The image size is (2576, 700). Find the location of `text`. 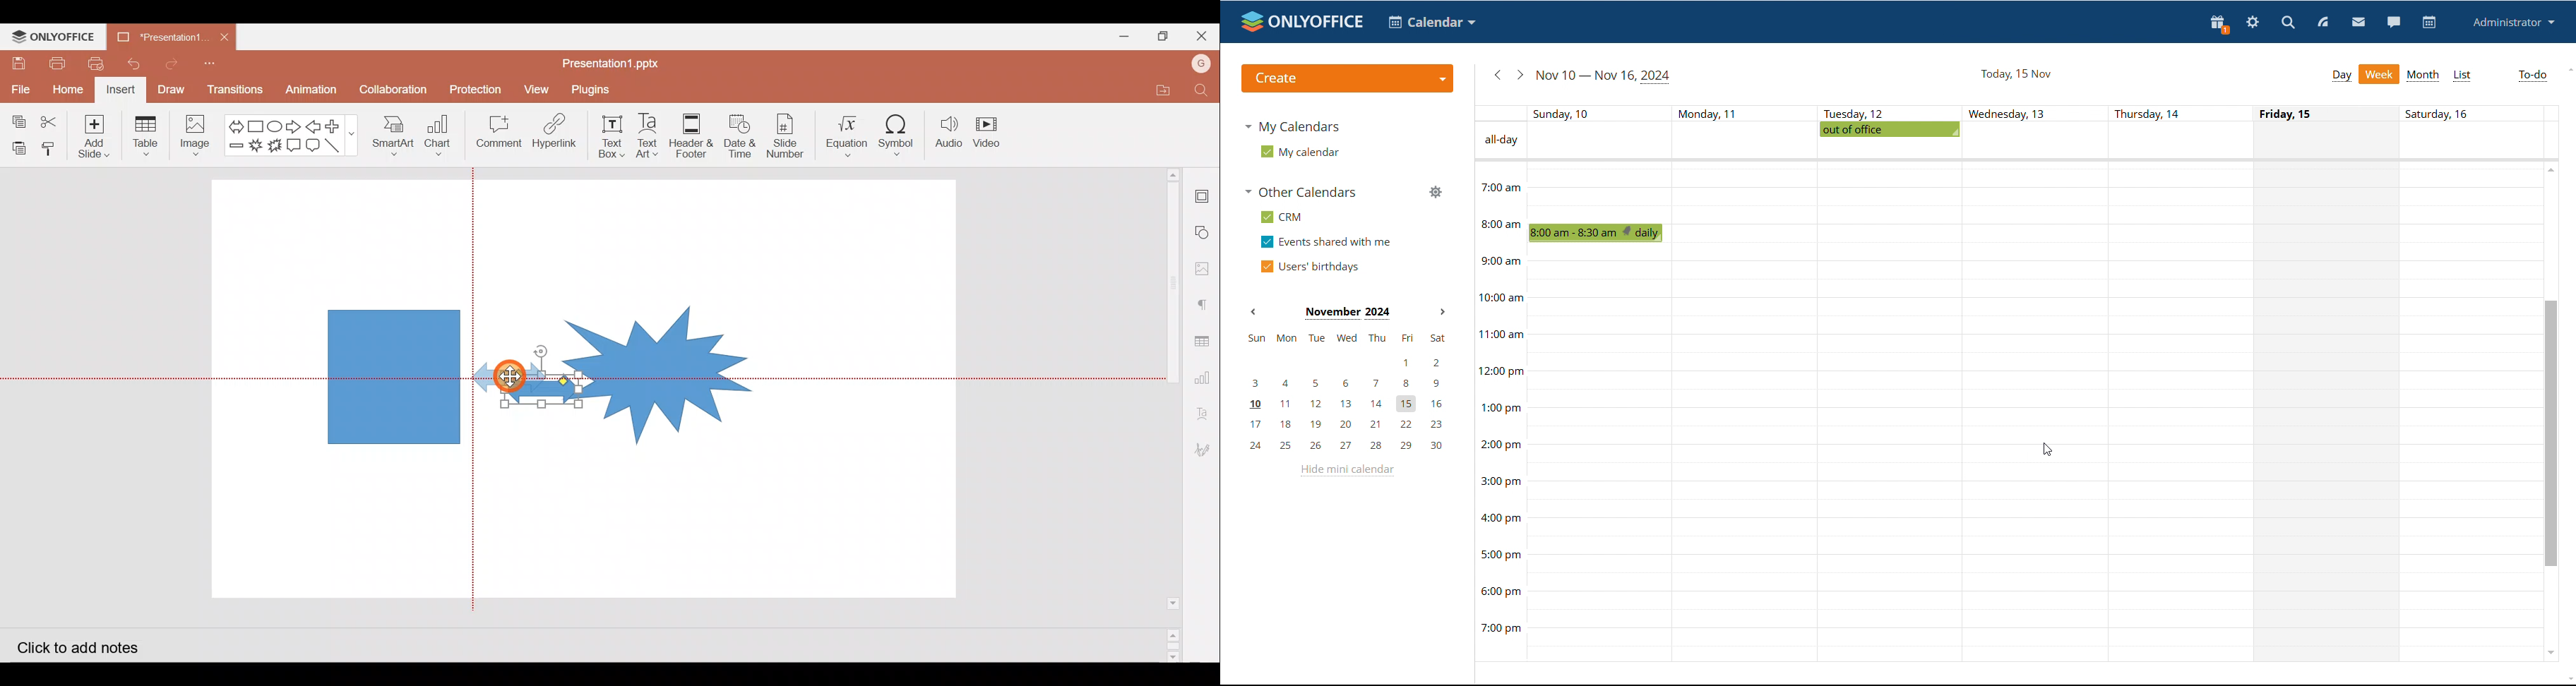

text is located at coordinates (2445, 116).